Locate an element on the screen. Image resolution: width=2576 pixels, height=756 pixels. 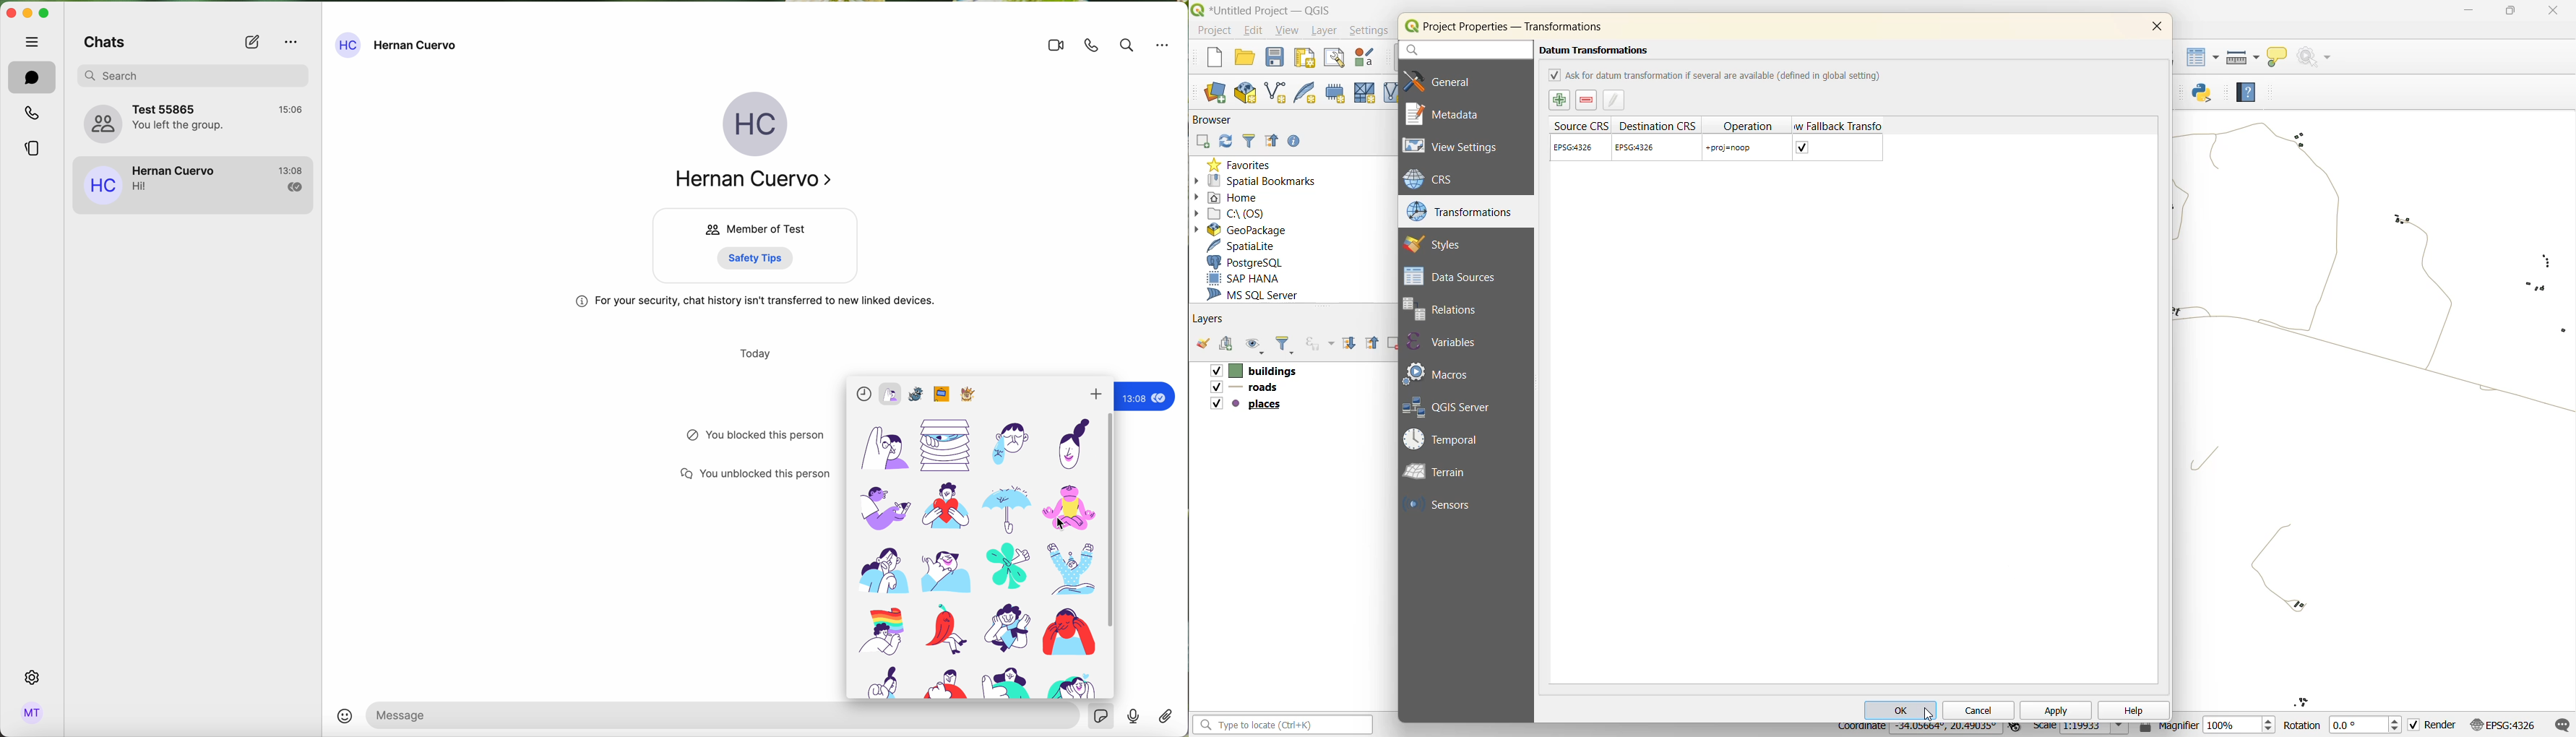
browser is located at coordinates (1218, 122).